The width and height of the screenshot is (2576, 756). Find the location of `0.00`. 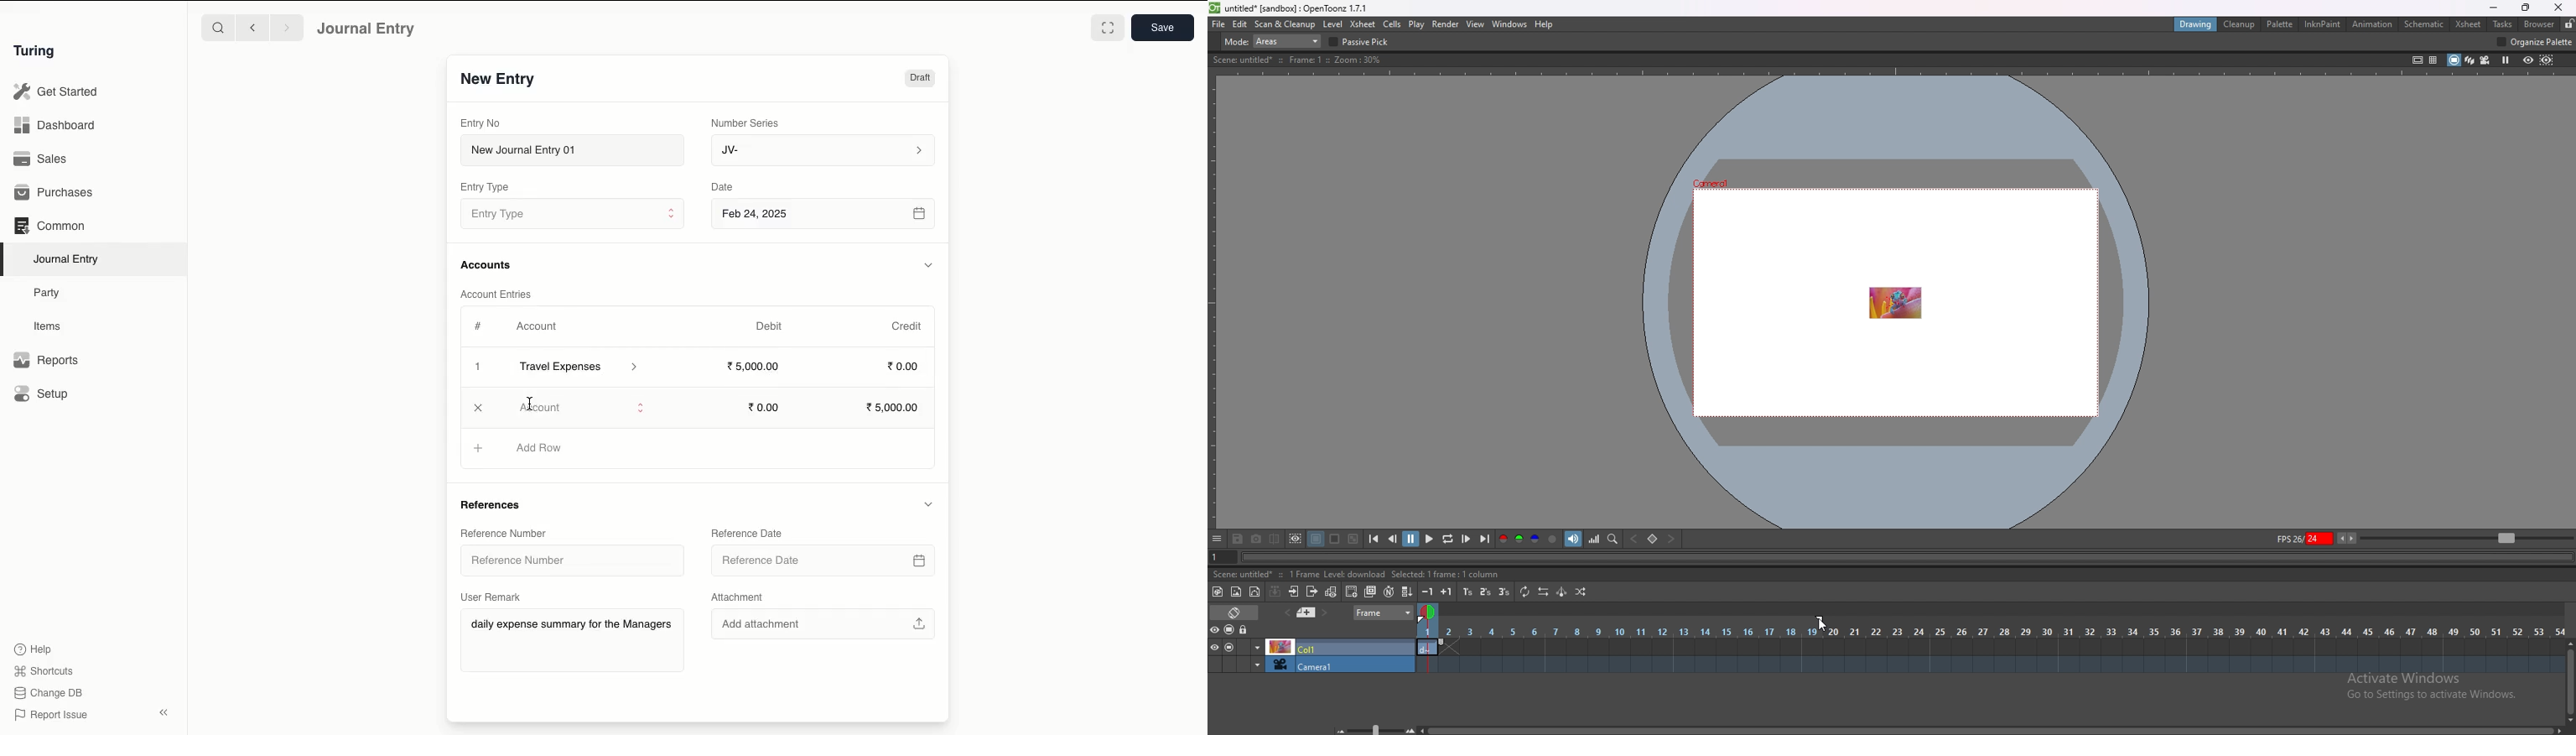

0.00 is located at coordinates (765, 408).